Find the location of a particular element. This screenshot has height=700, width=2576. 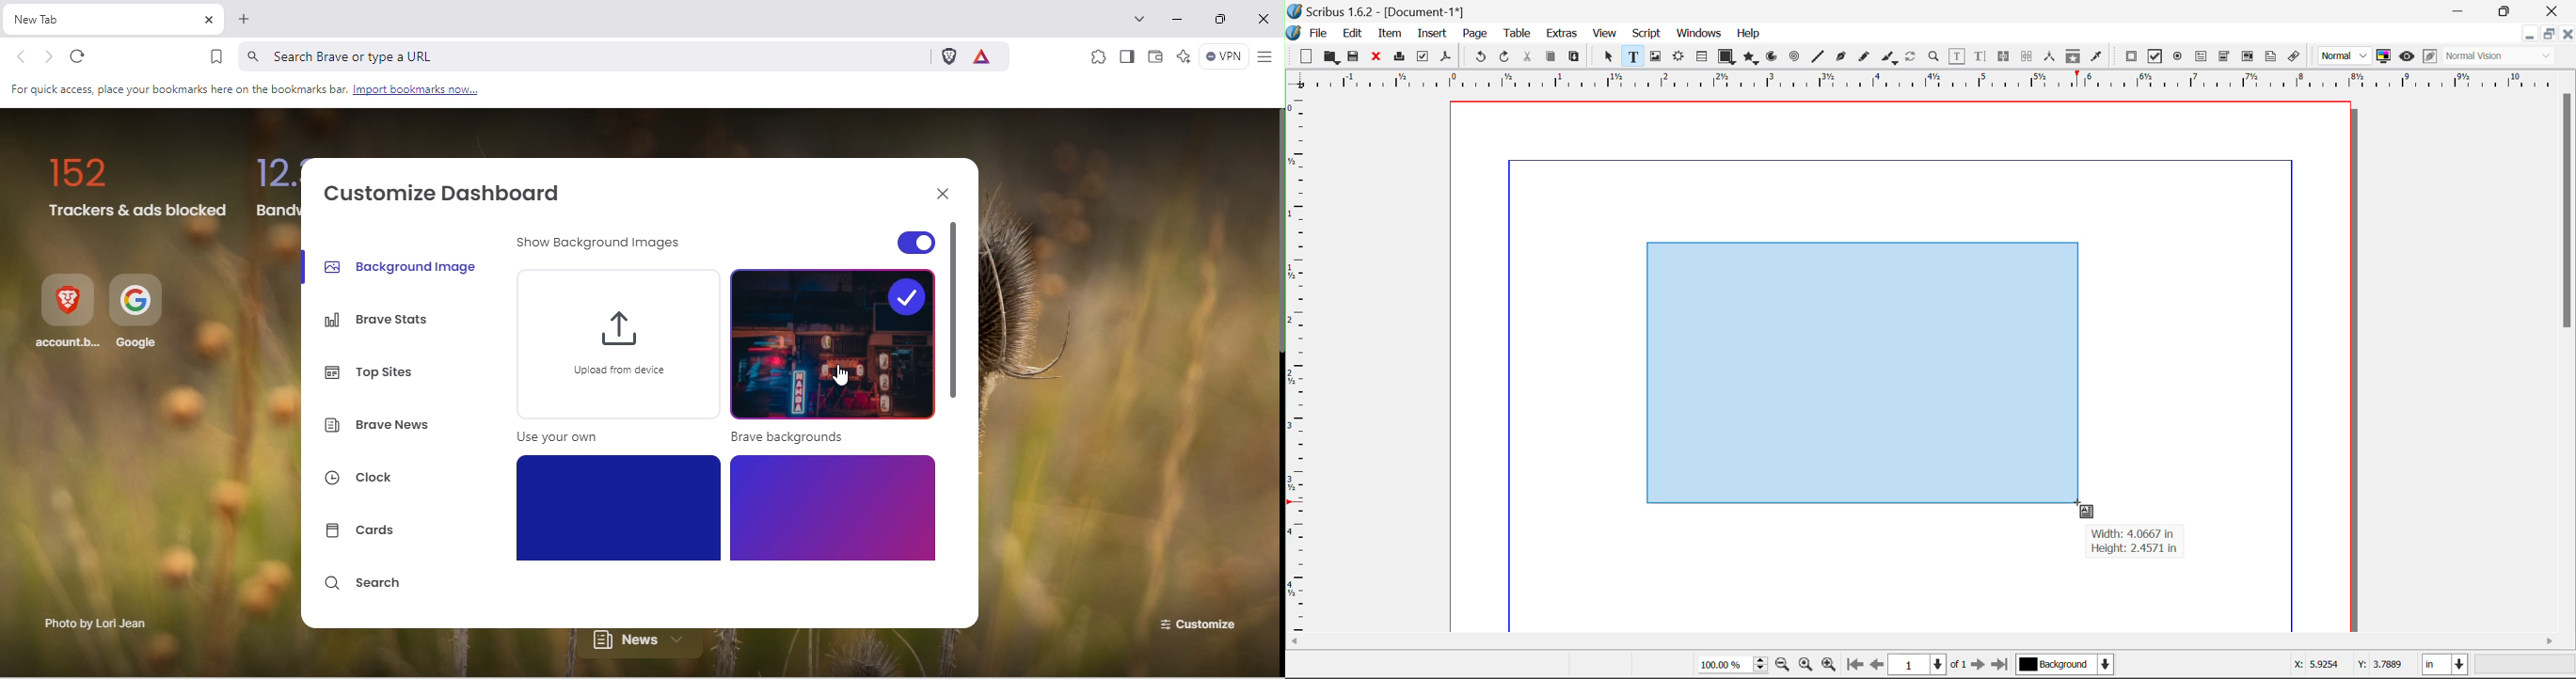

Tables is located at coordinates (1701, 56).